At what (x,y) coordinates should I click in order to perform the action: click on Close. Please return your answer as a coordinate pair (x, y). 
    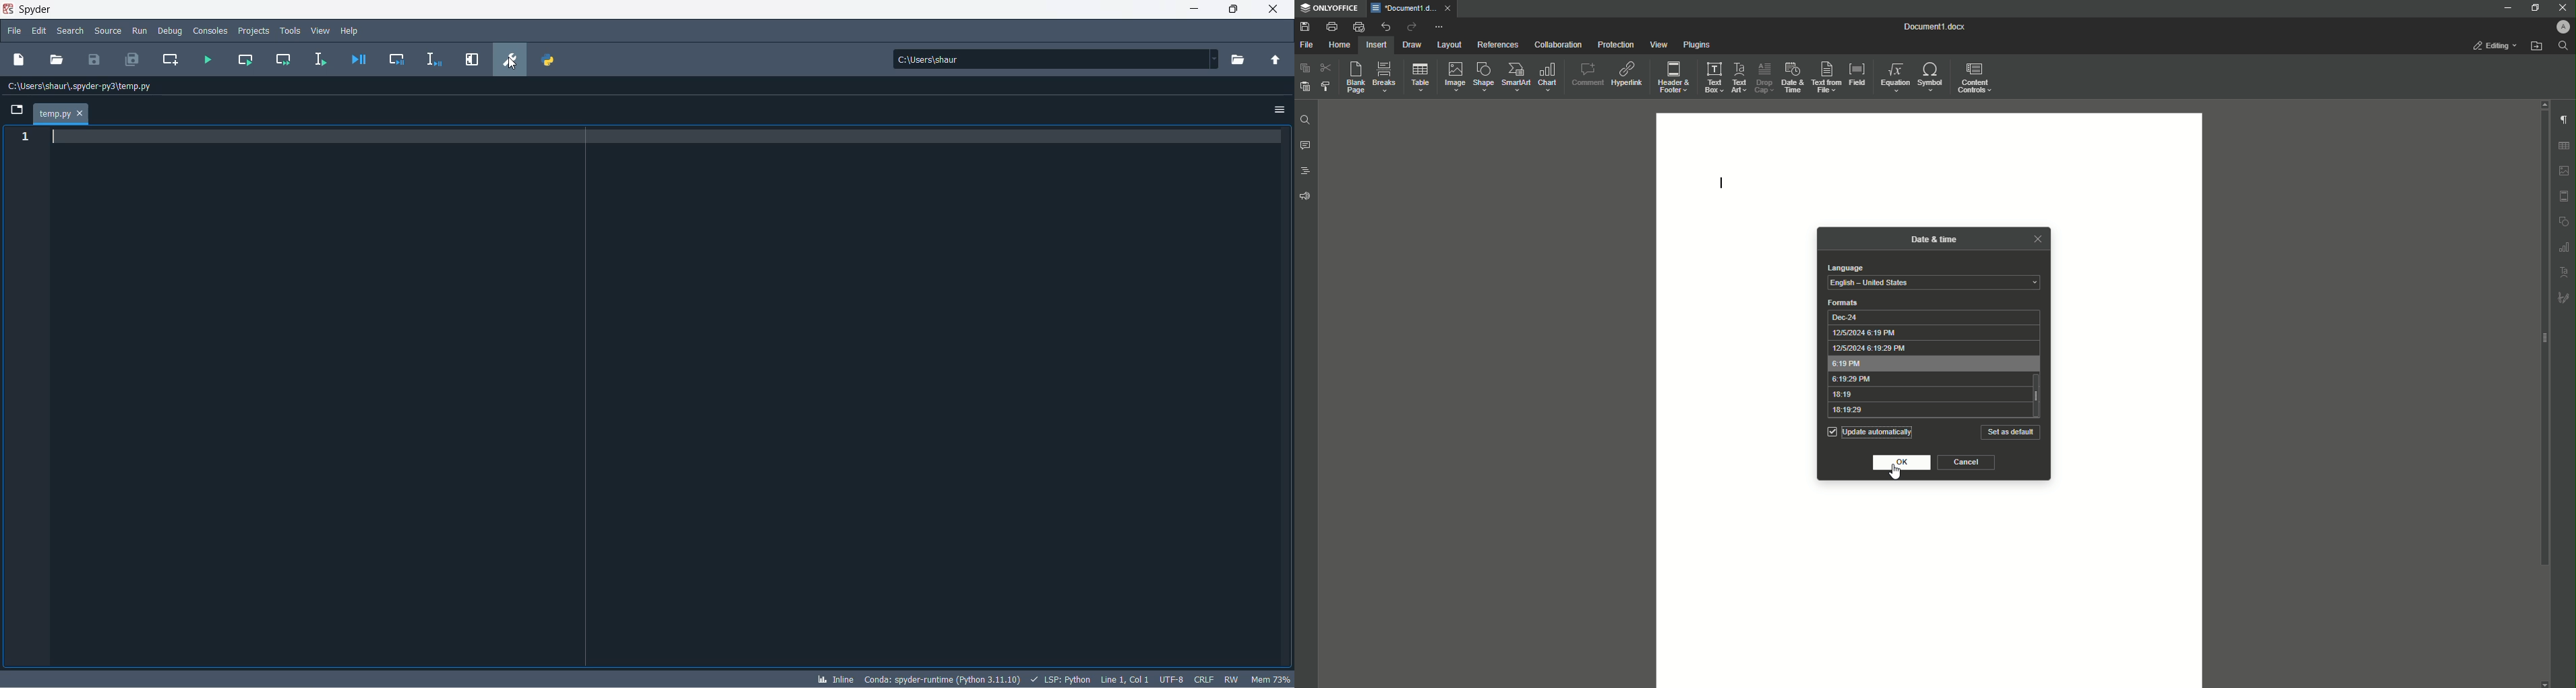
    Looking at the image, I should click on (2561, 7).